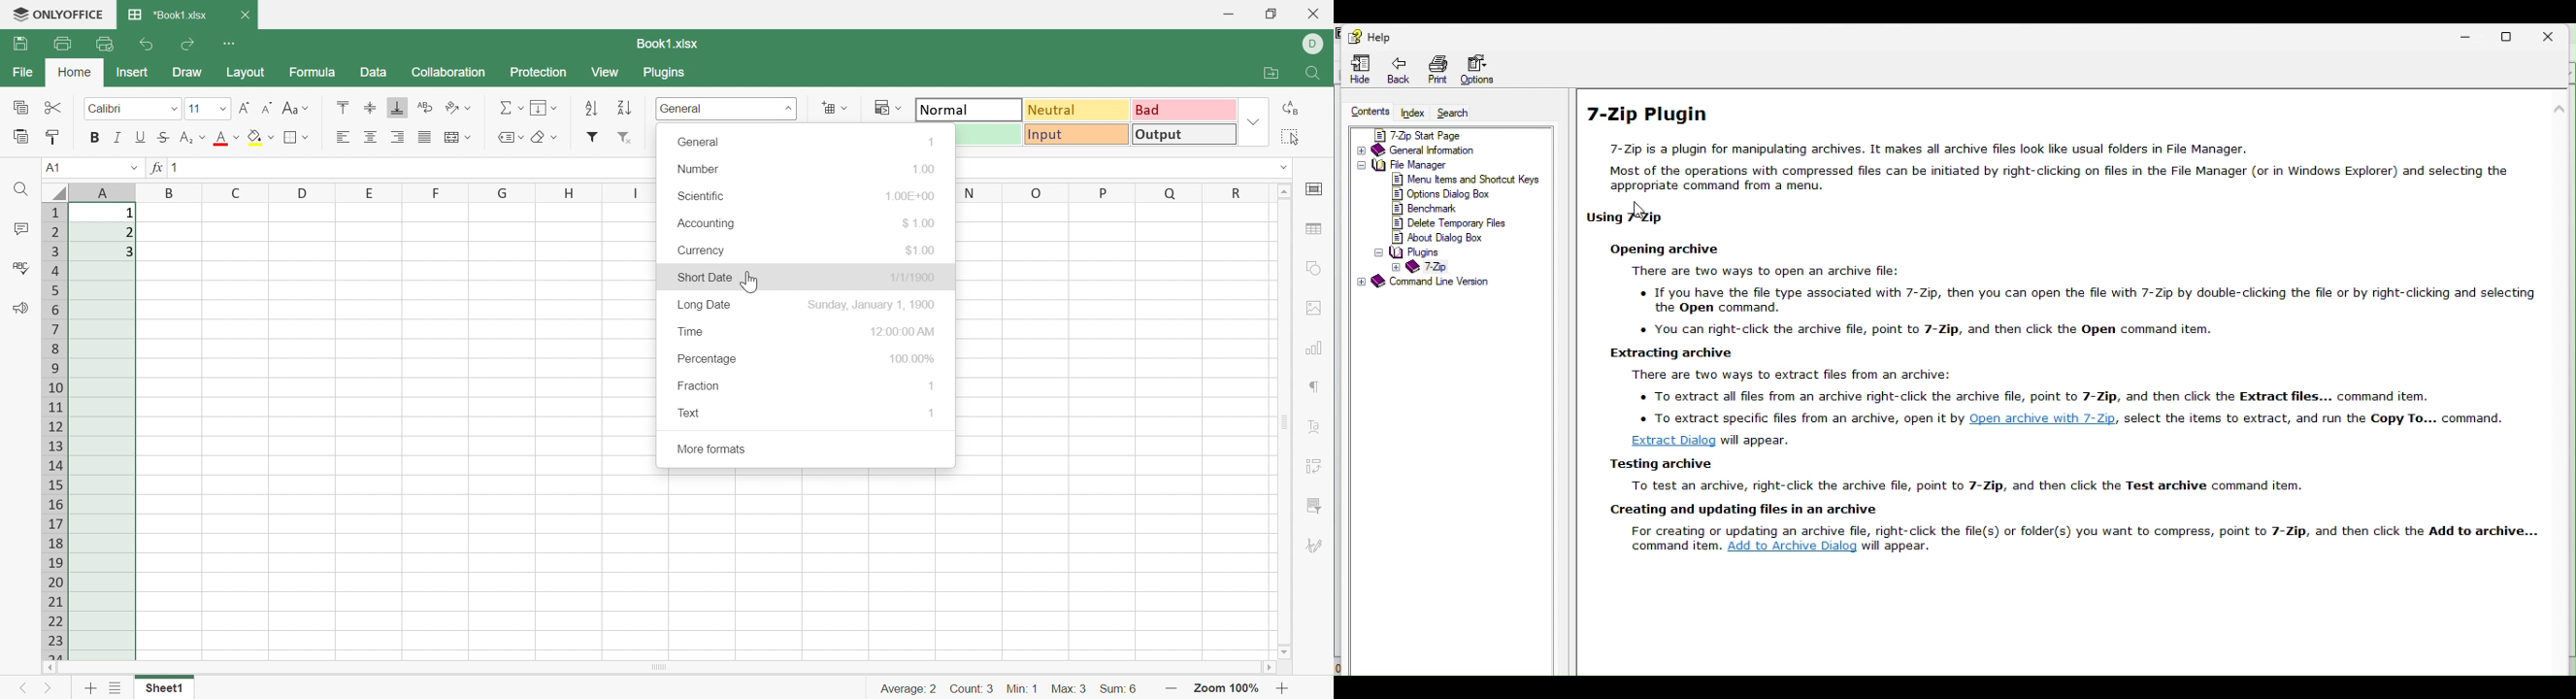 This screenshot has height=700, width=2576. What do you see at coordinates (134, 108) in the screenshot?
I see `Font` at bounding box center [134, 108].